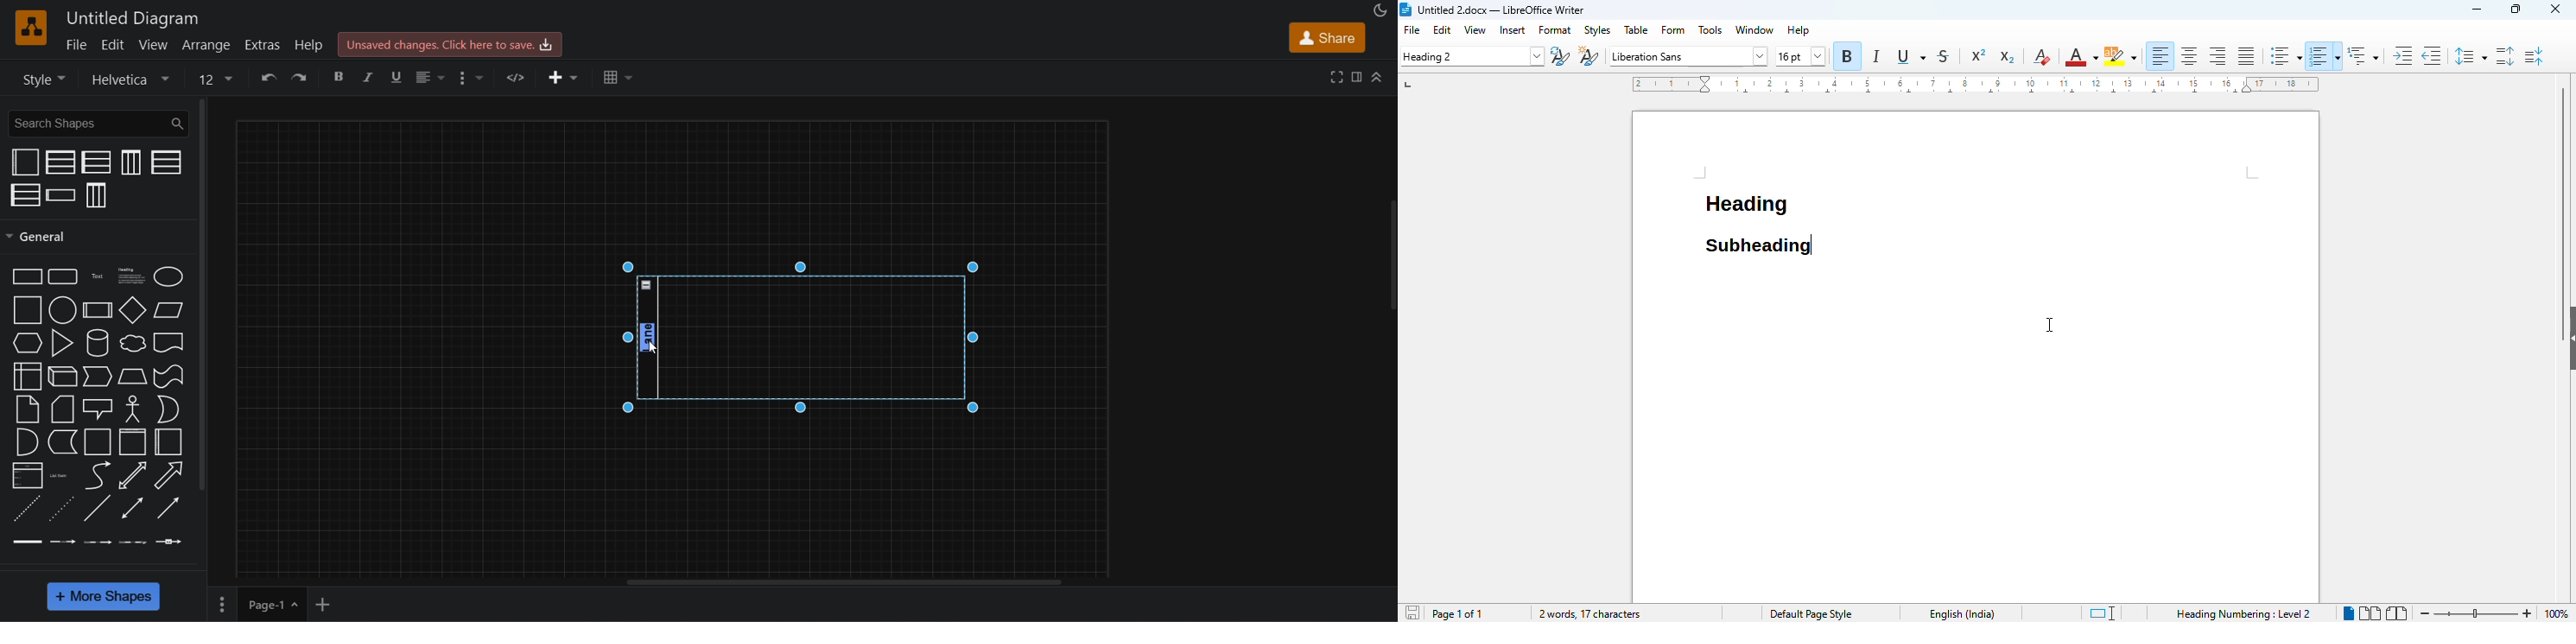 Image resolution: width=2576 pixels, height=644 pixels. Describe the element at coordinates (2478, 10) in the screenshot. I see `minimize` at that location.